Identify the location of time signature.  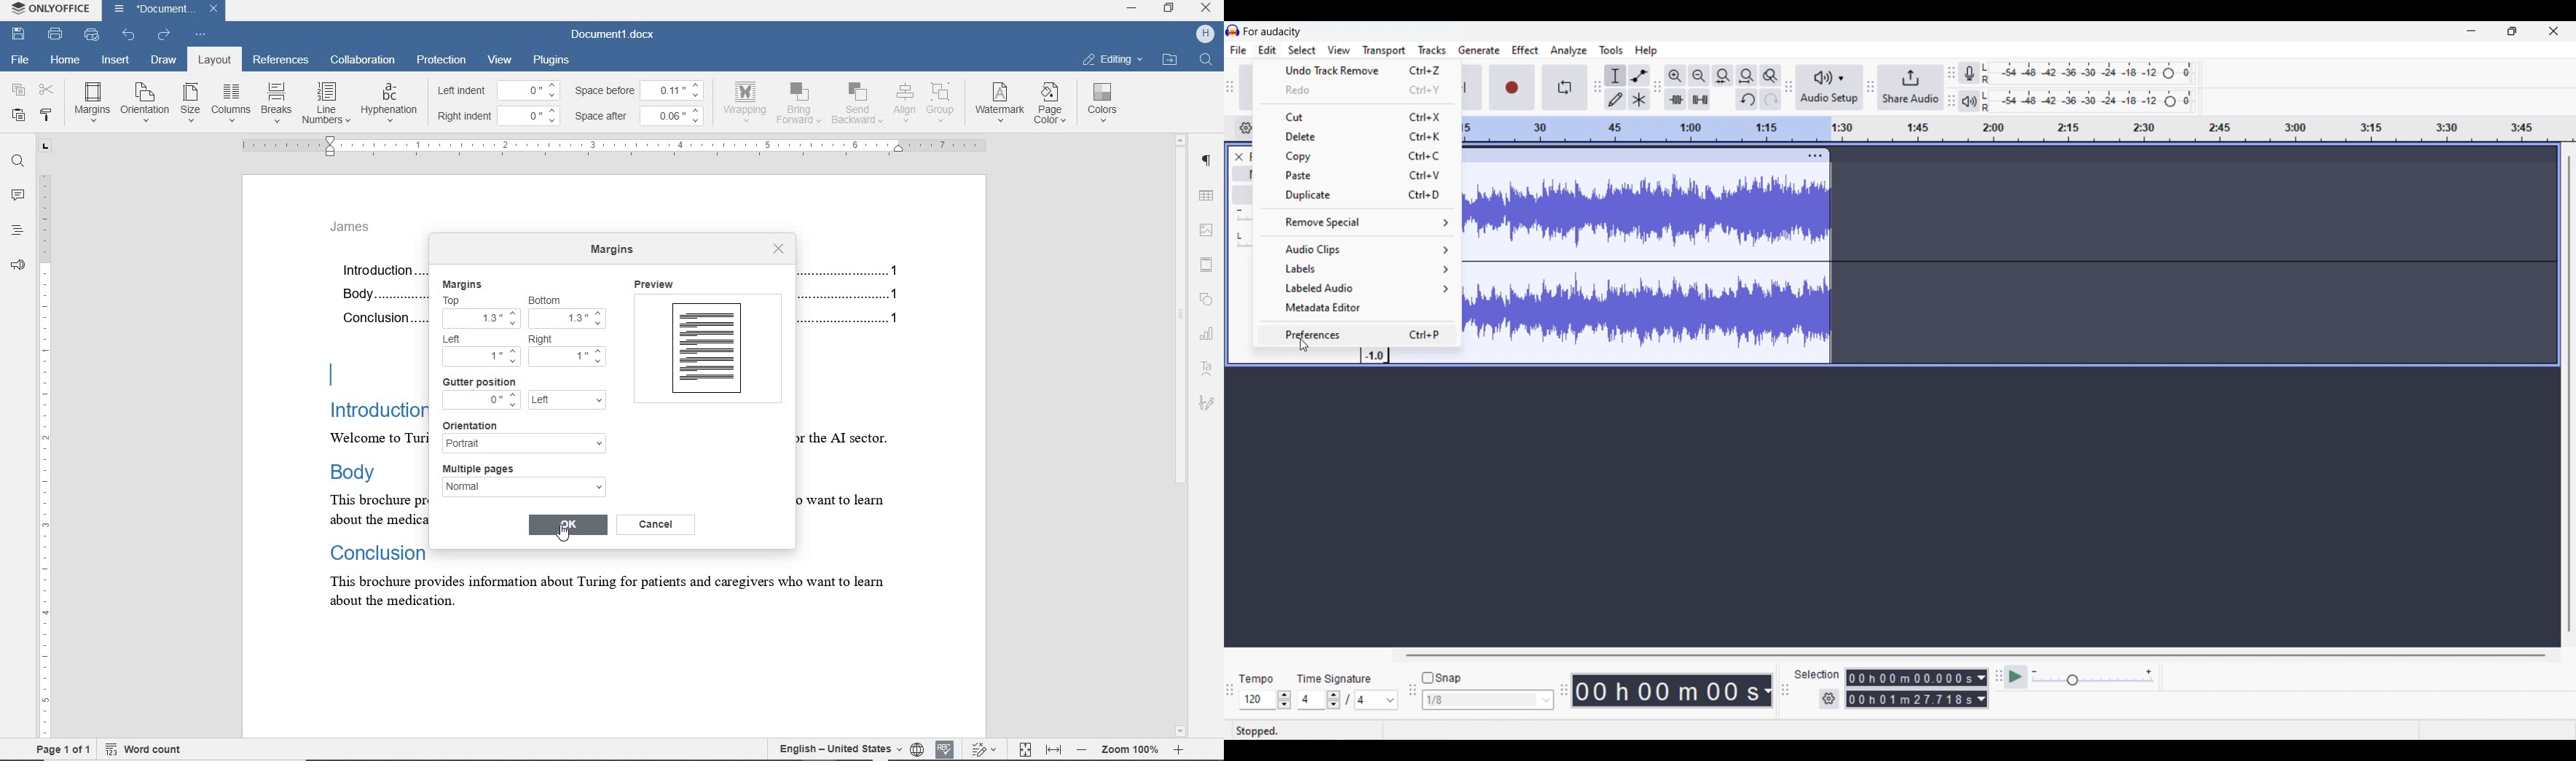
(1334, 679).